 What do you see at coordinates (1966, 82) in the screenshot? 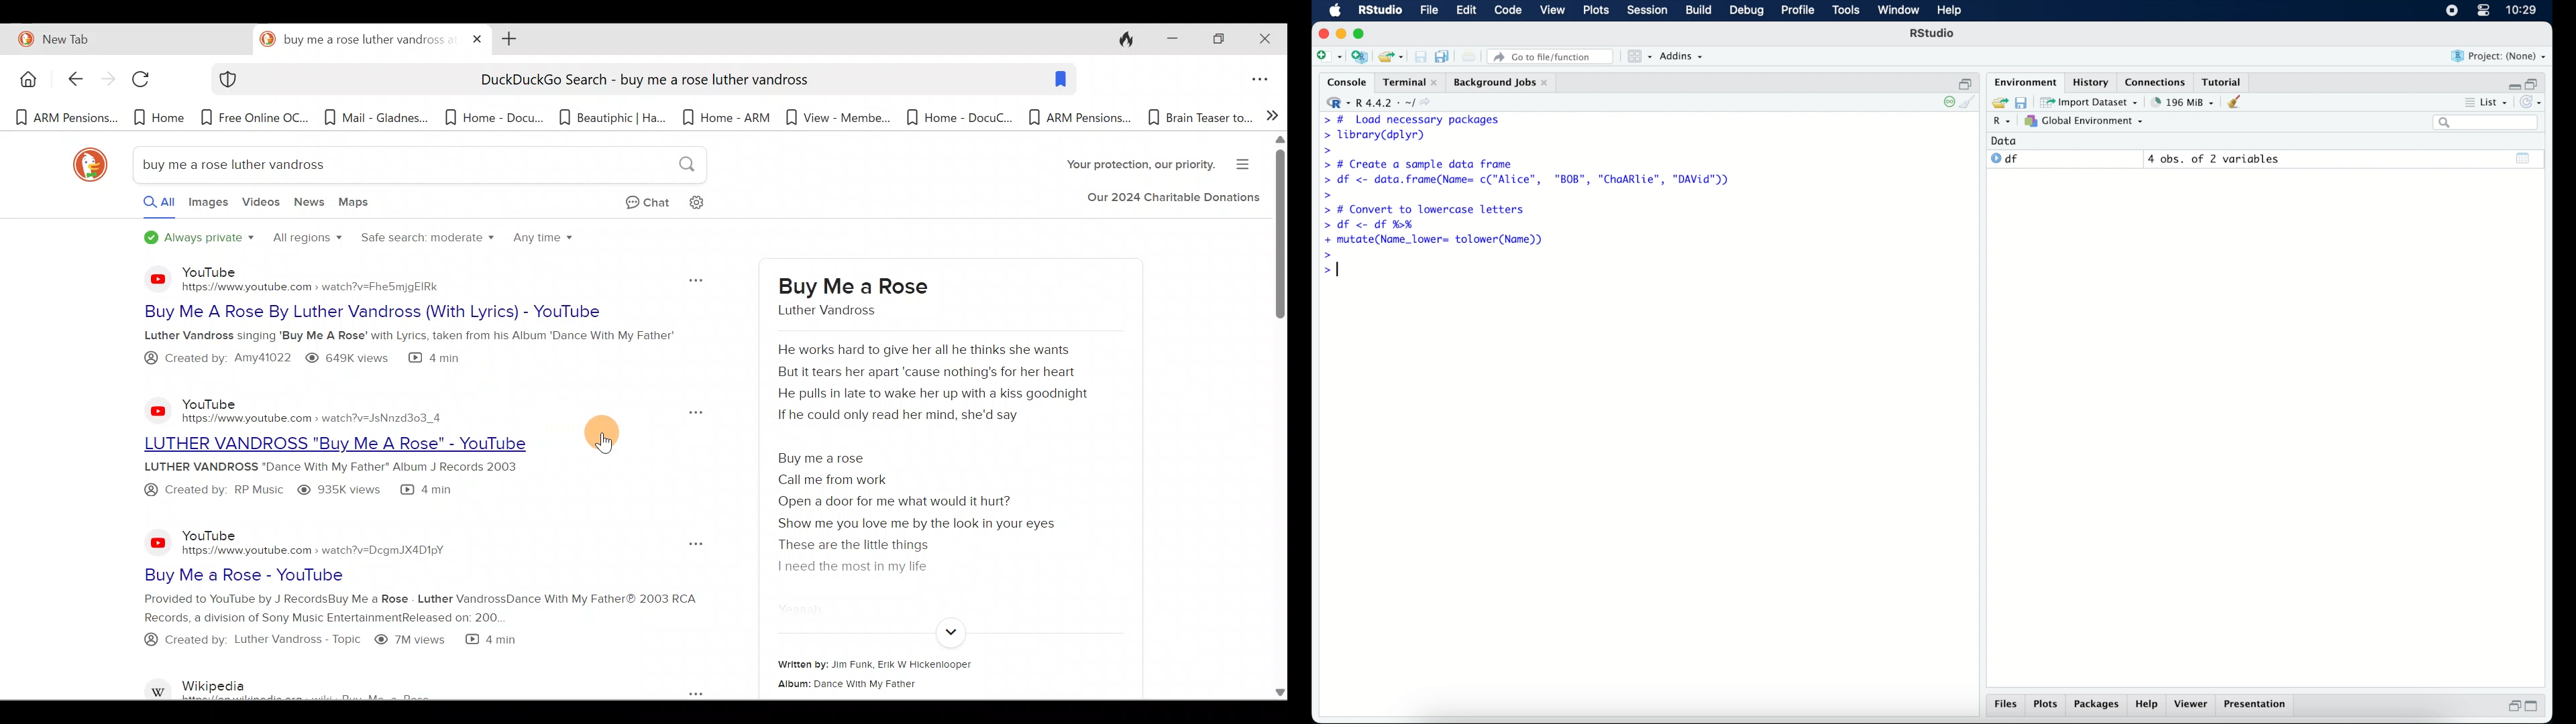
I see `restore down` at bounding box center [1966, 82].